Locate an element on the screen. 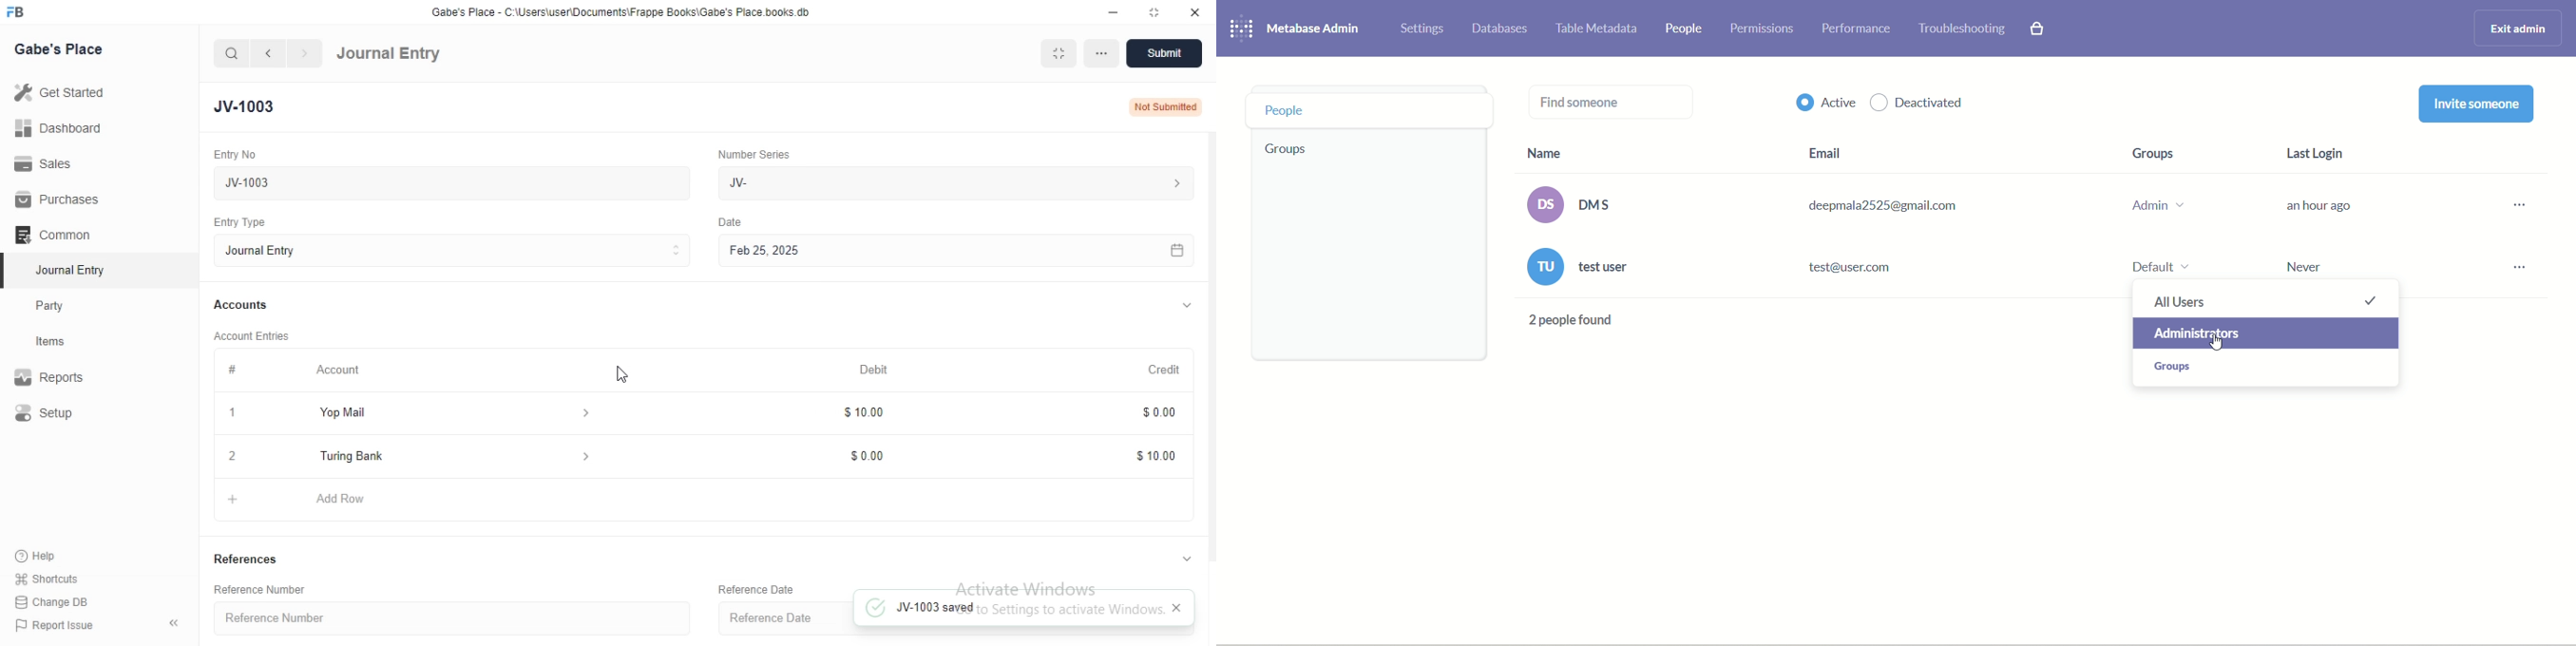 The height and width of the screenshot is (672, 2576). JV-1003 is located at coordinates (447, 182).